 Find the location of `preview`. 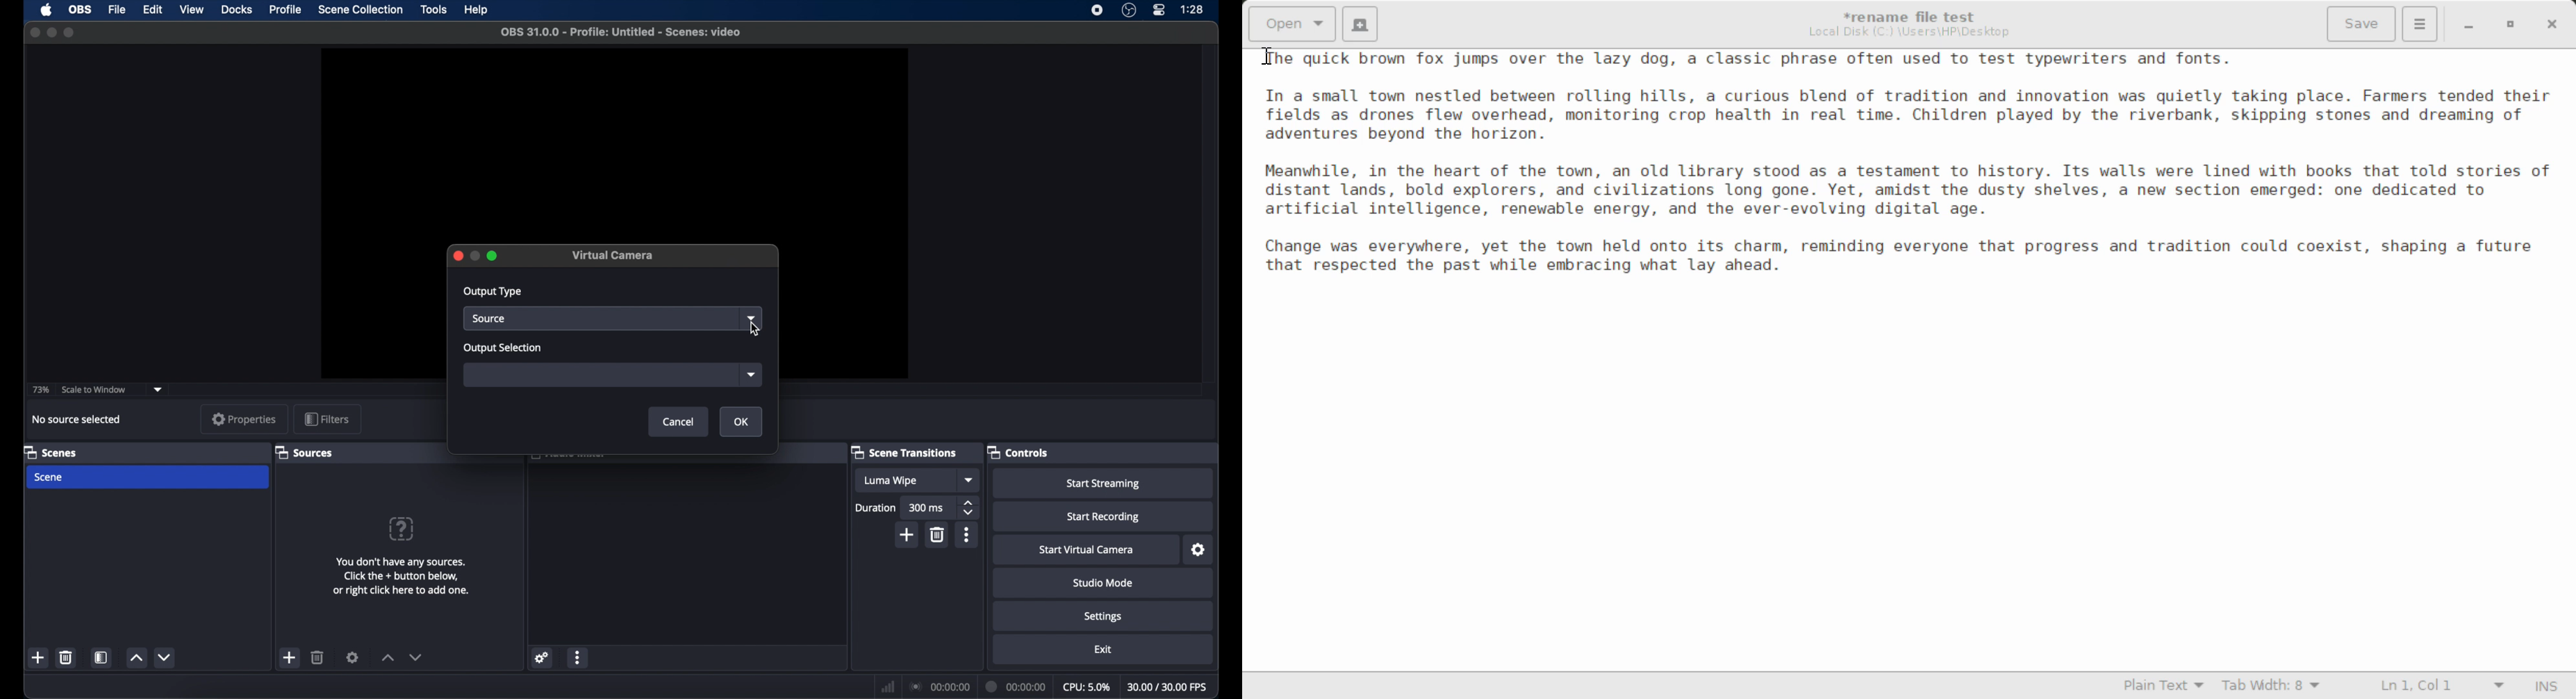

preview is located at coordinates (614, 144).